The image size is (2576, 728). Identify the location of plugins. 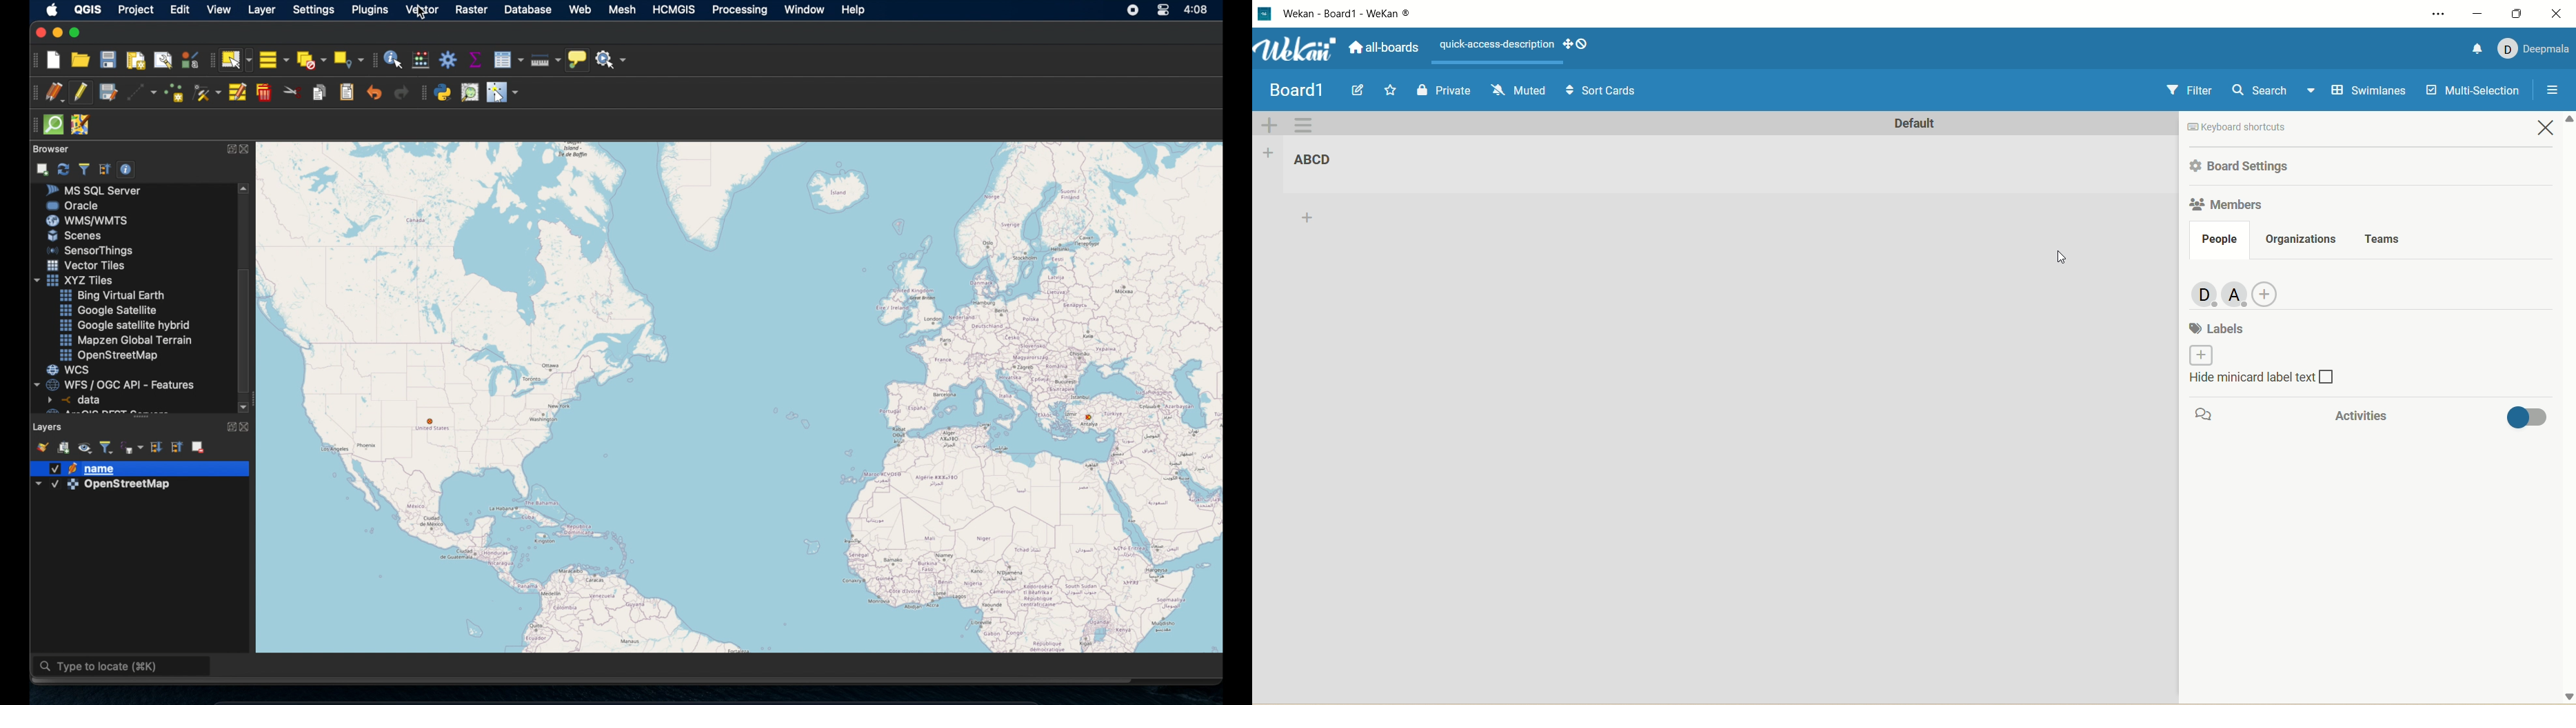
(370, 10).